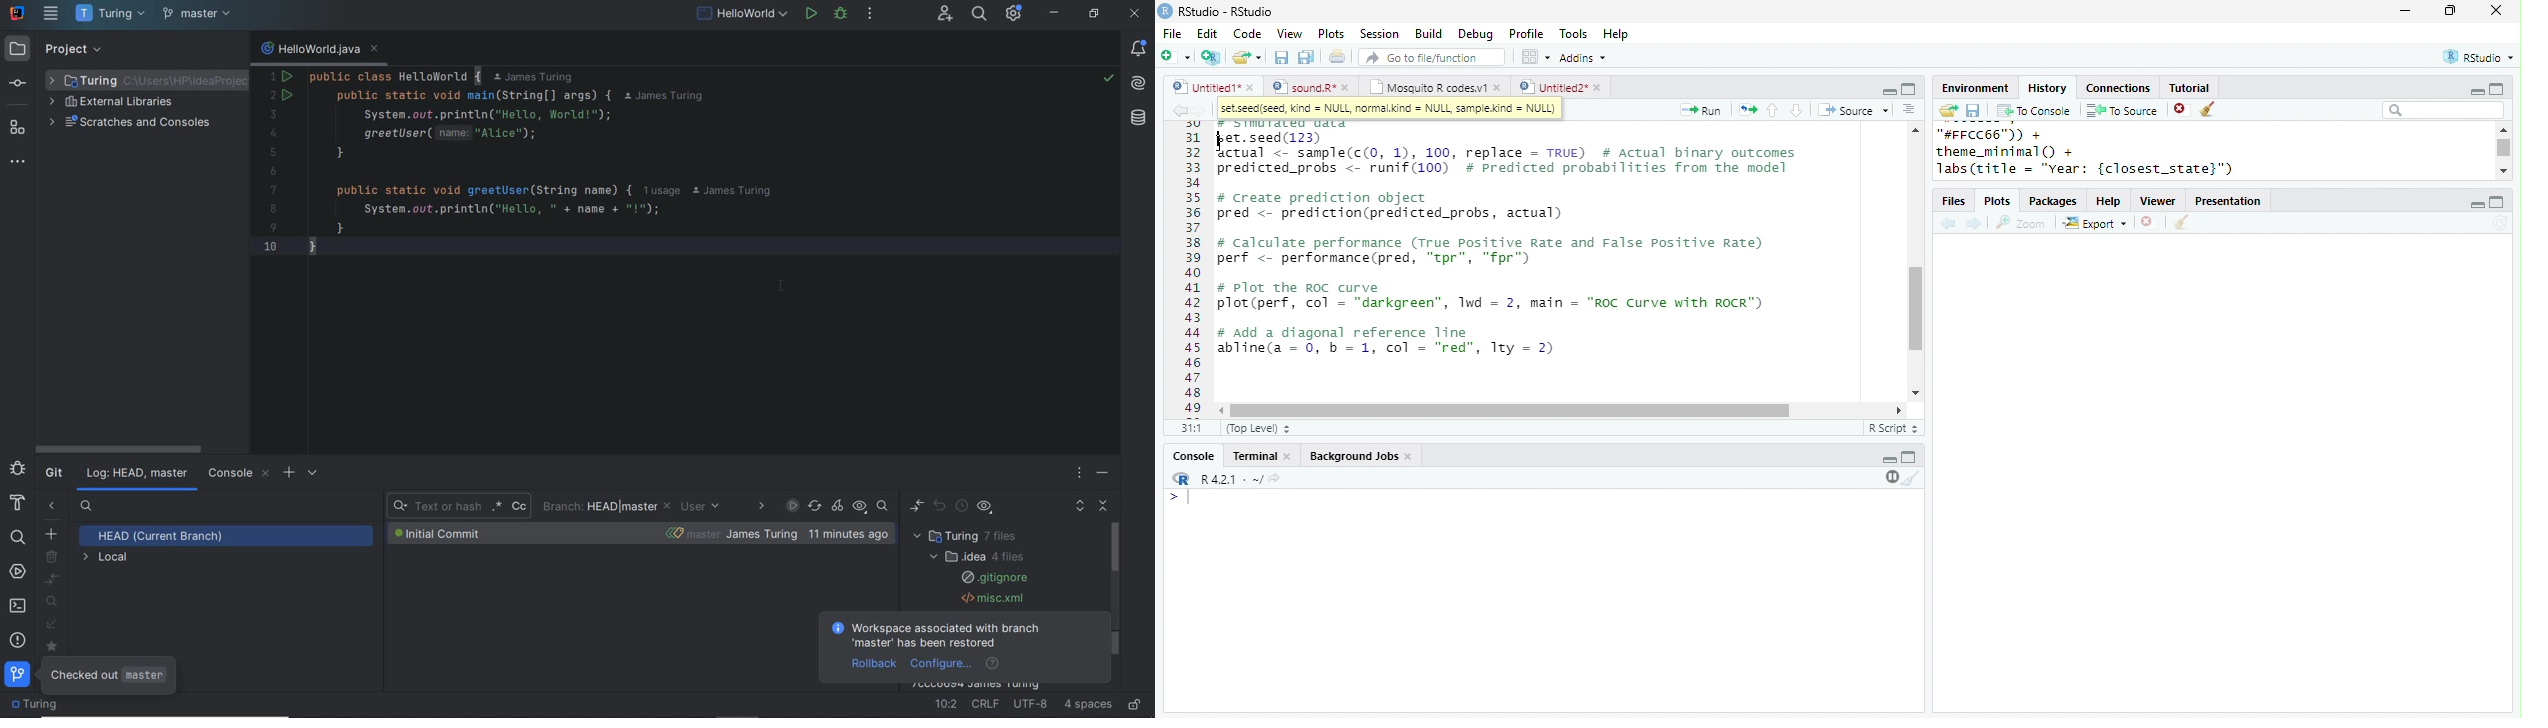 This screenshot has width=2548, height=728. What do you see at coordinates (1252, 457) in the screenshot?
I see `terminal` at bounding box center [1252, 457].